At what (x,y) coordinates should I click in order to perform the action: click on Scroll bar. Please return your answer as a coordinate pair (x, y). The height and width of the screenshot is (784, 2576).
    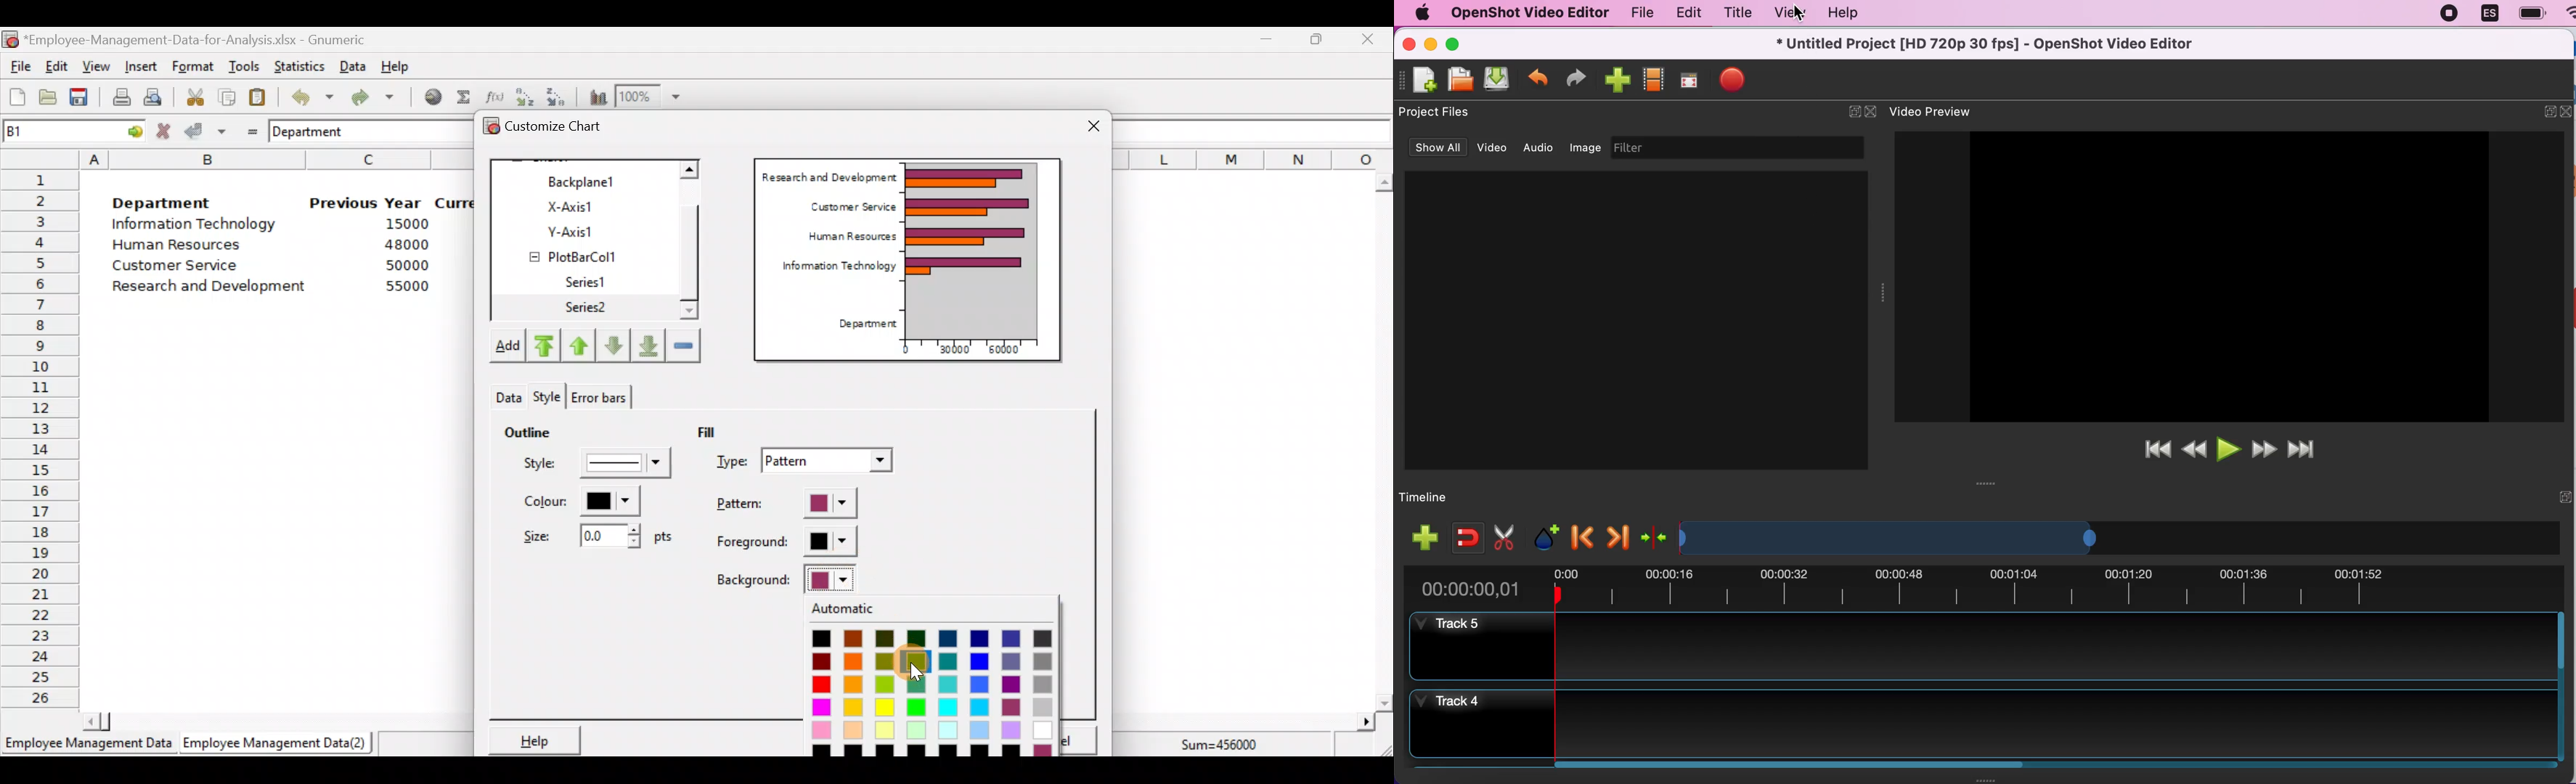
    Looking at the image, I should click on (1384, 442).